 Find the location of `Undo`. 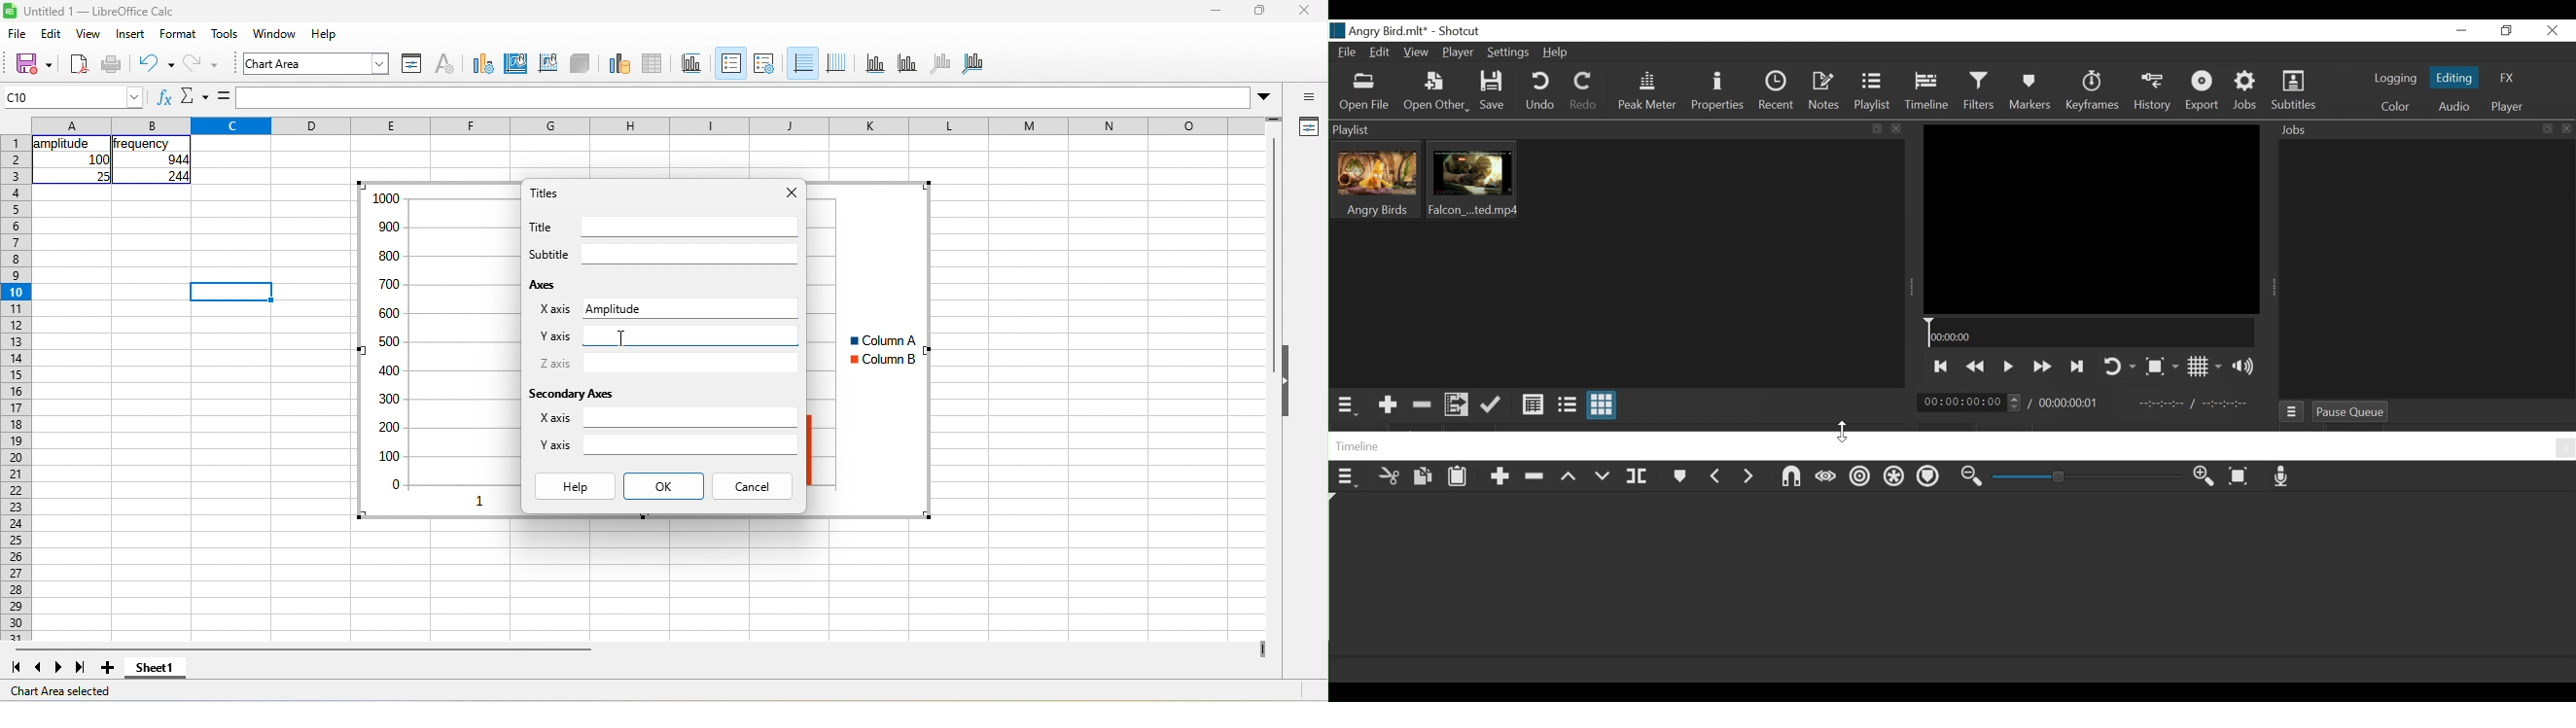

Undo is located at coordinates (1540, 92).